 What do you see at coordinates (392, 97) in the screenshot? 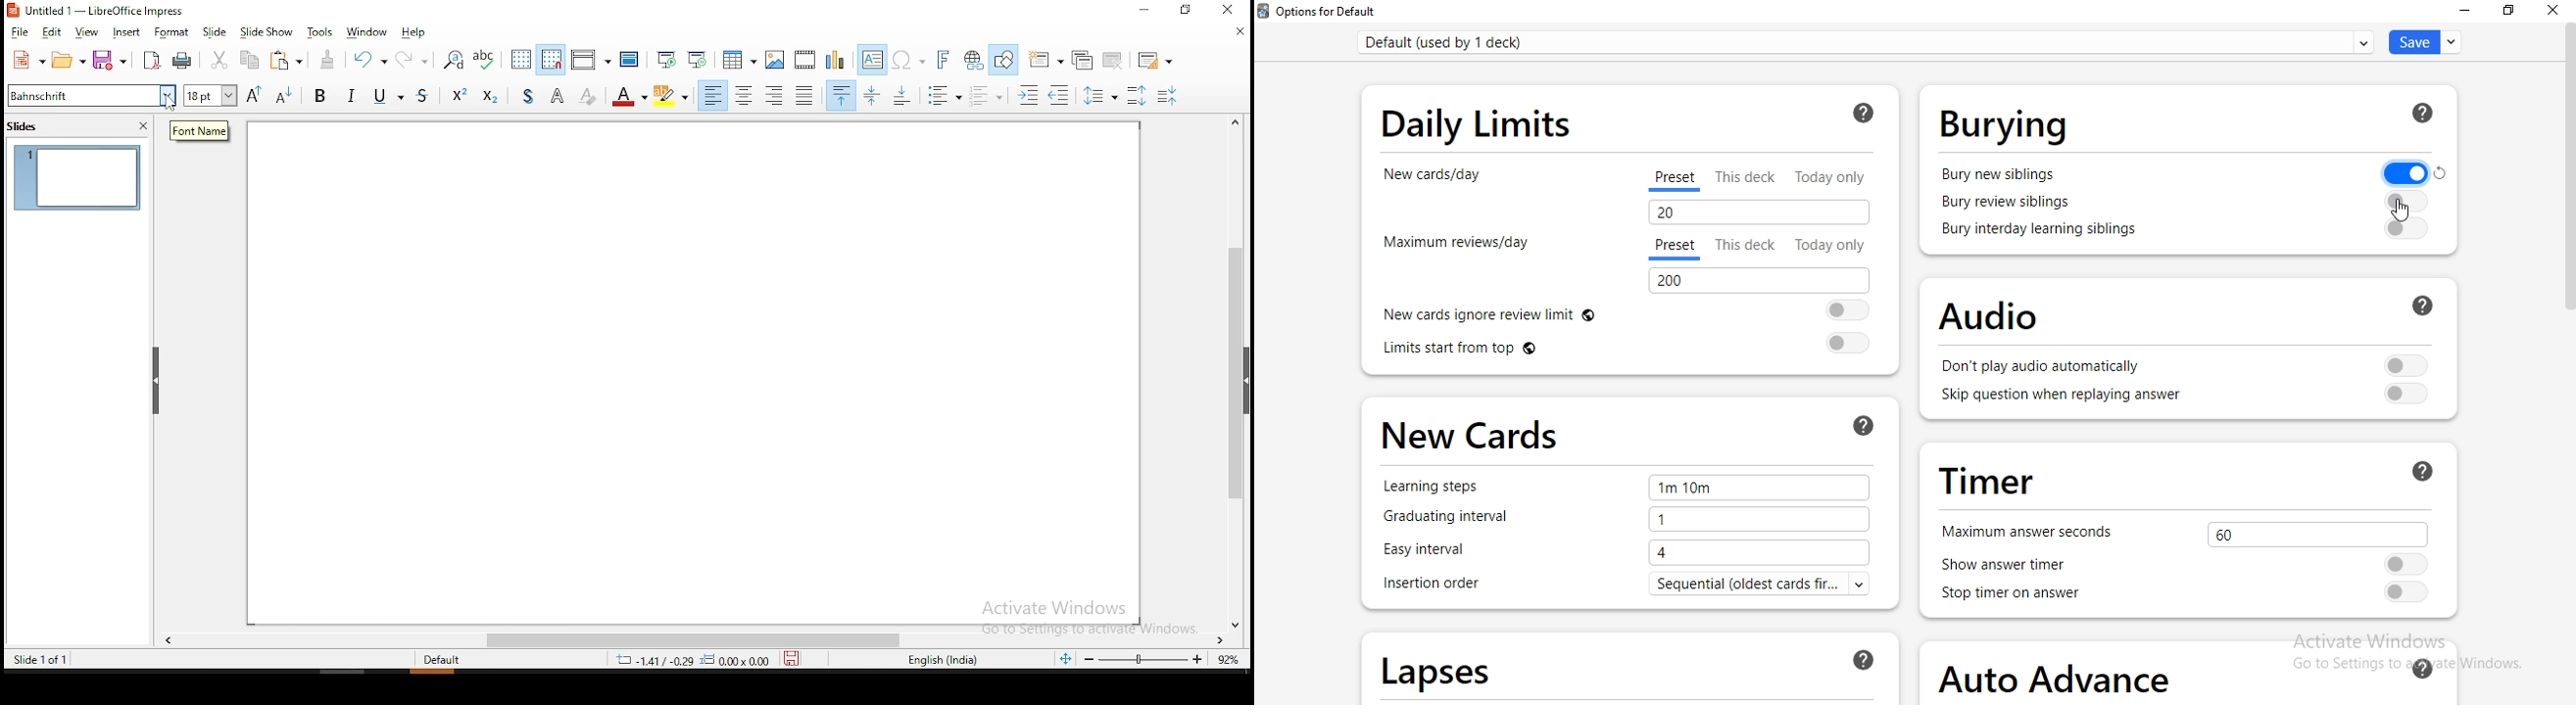
I see `underline` at bounding box center [392, 97].